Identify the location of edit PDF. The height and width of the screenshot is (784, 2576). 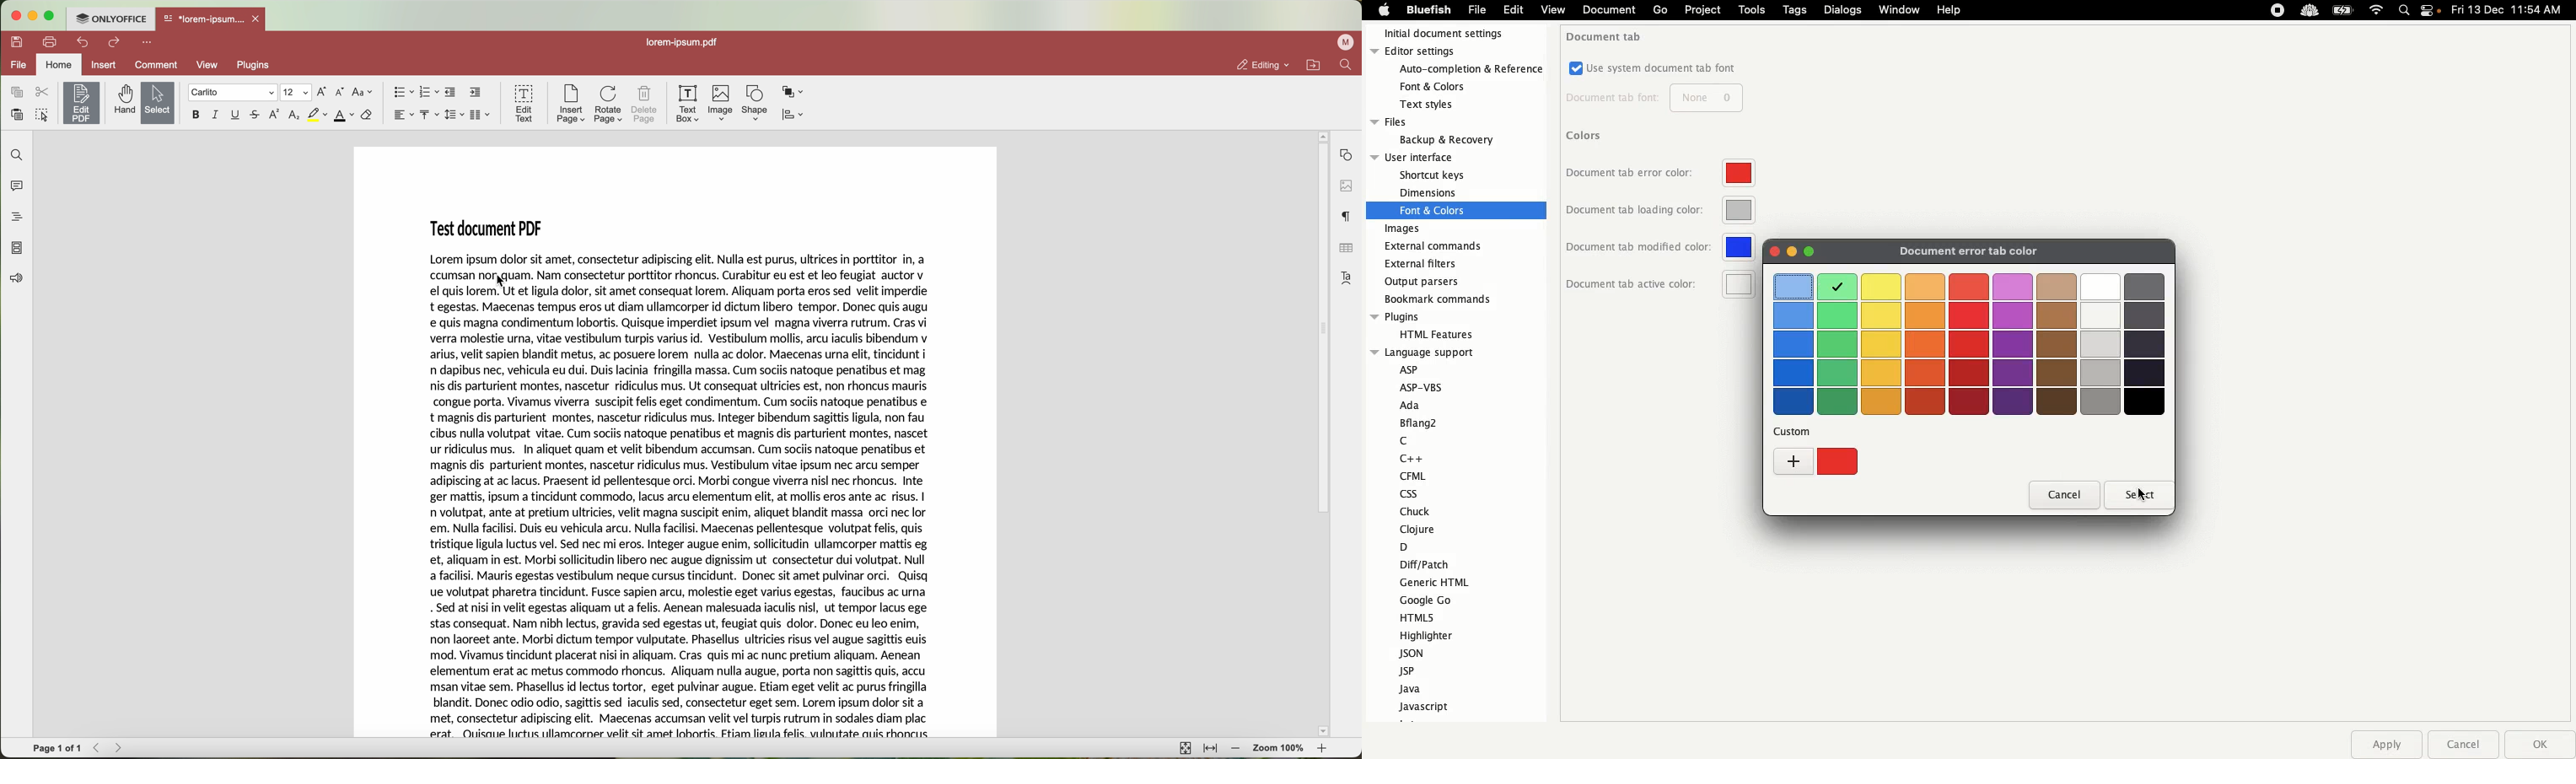
(81, 103).